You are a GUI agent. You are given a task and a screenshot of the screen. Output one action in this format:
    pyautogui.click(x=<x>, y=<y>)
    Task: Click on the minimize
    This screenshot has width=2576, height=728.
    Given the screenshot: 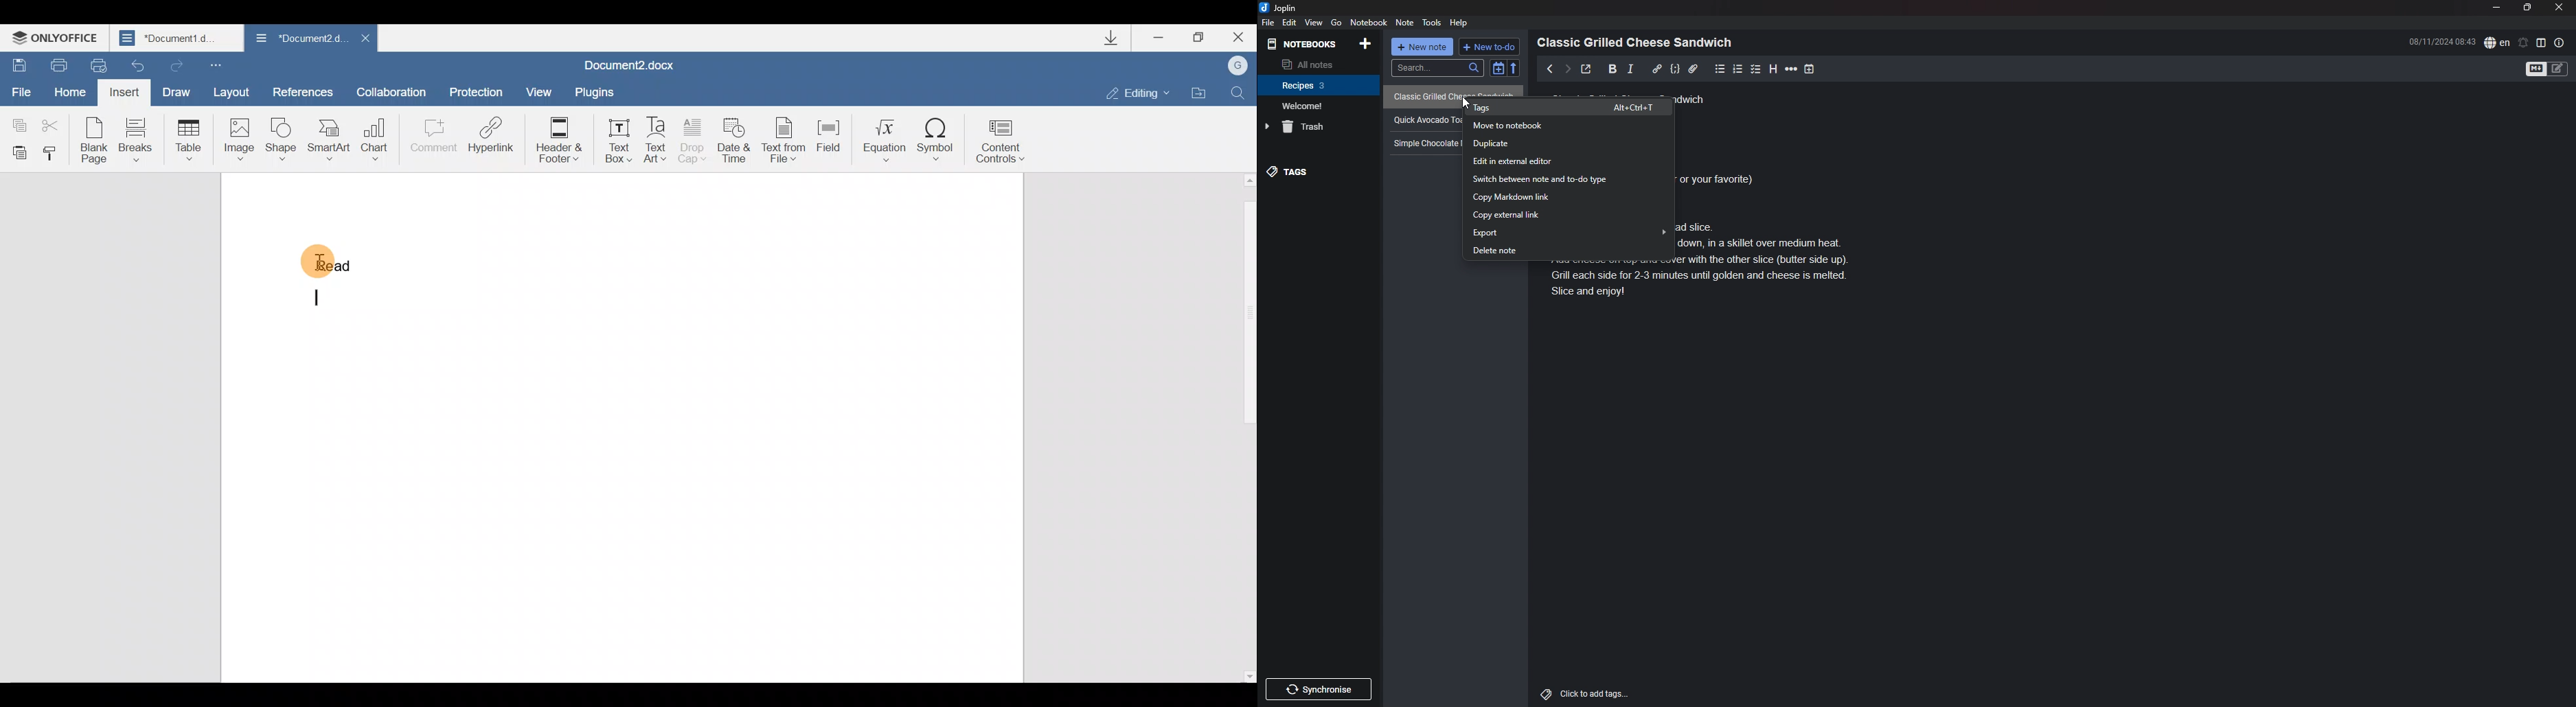 What is the action you would take?
    pyautogui.click(x=2497, y=8)
    